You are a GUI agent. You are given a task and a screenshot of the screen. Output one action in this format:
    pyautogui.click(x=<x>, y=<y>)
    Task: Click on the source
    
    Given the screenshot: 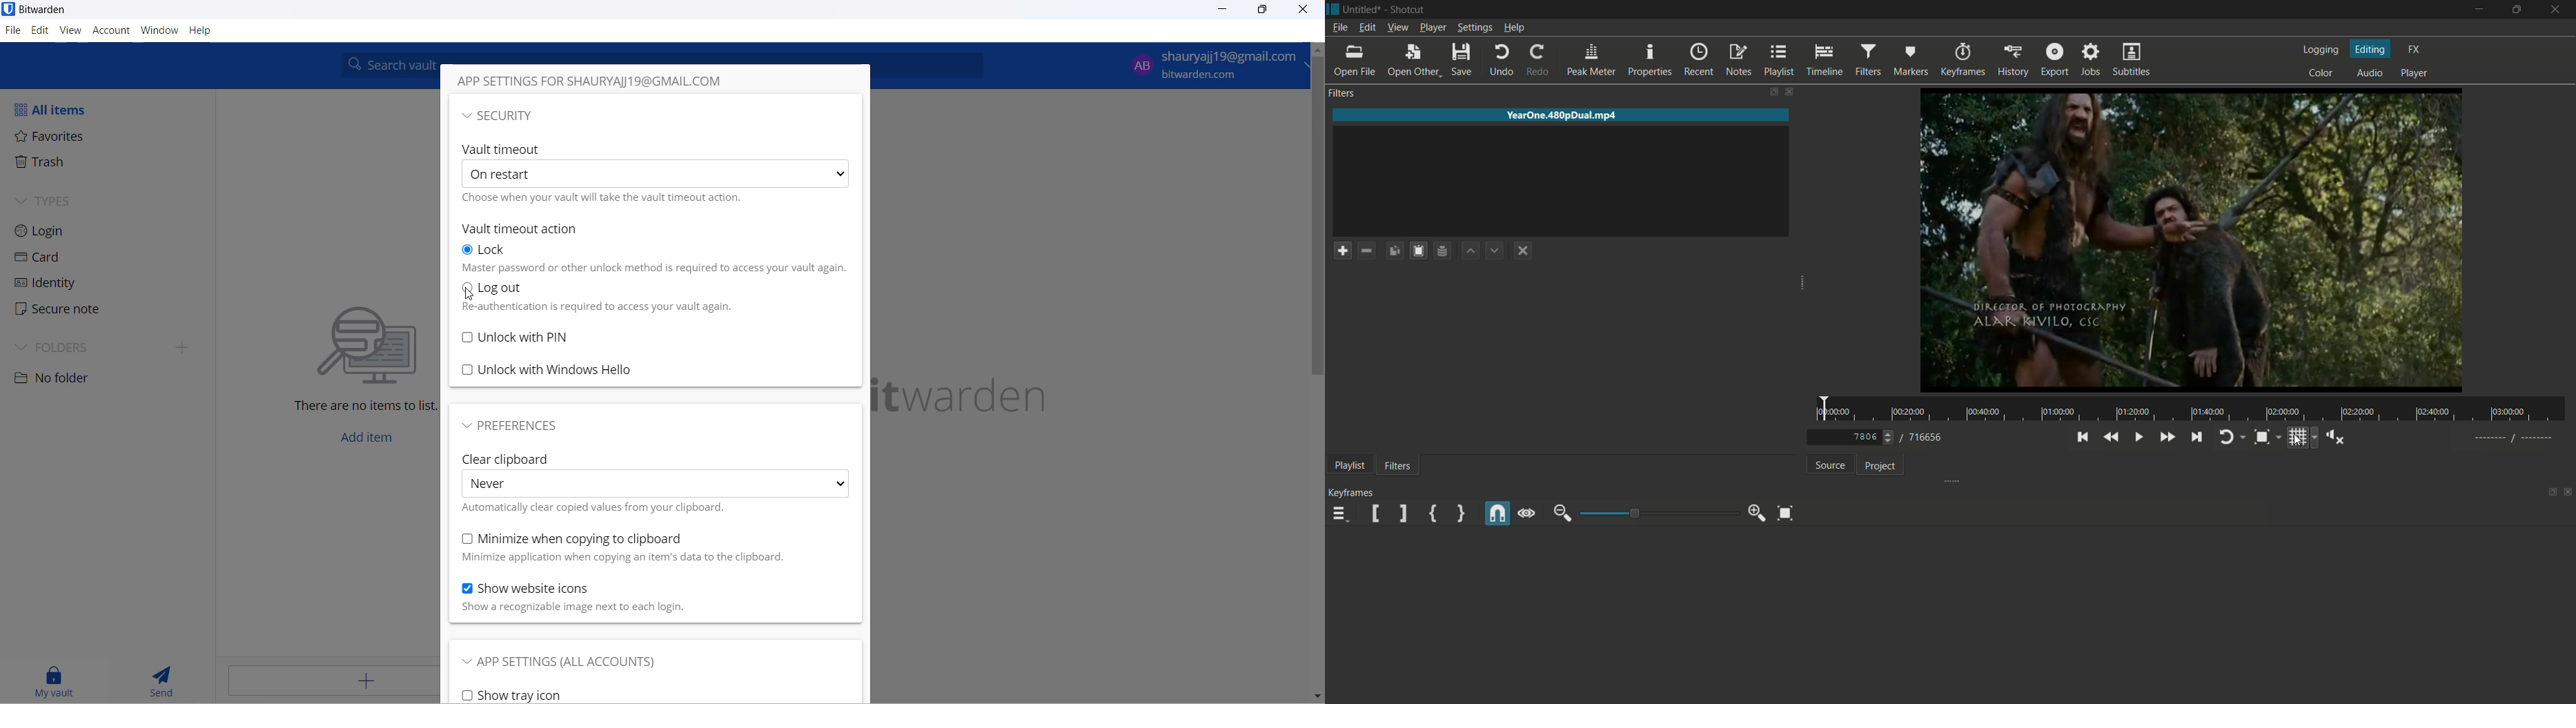 What is the action you would take?
    pyautogui.click(x=1830, y=465)
    